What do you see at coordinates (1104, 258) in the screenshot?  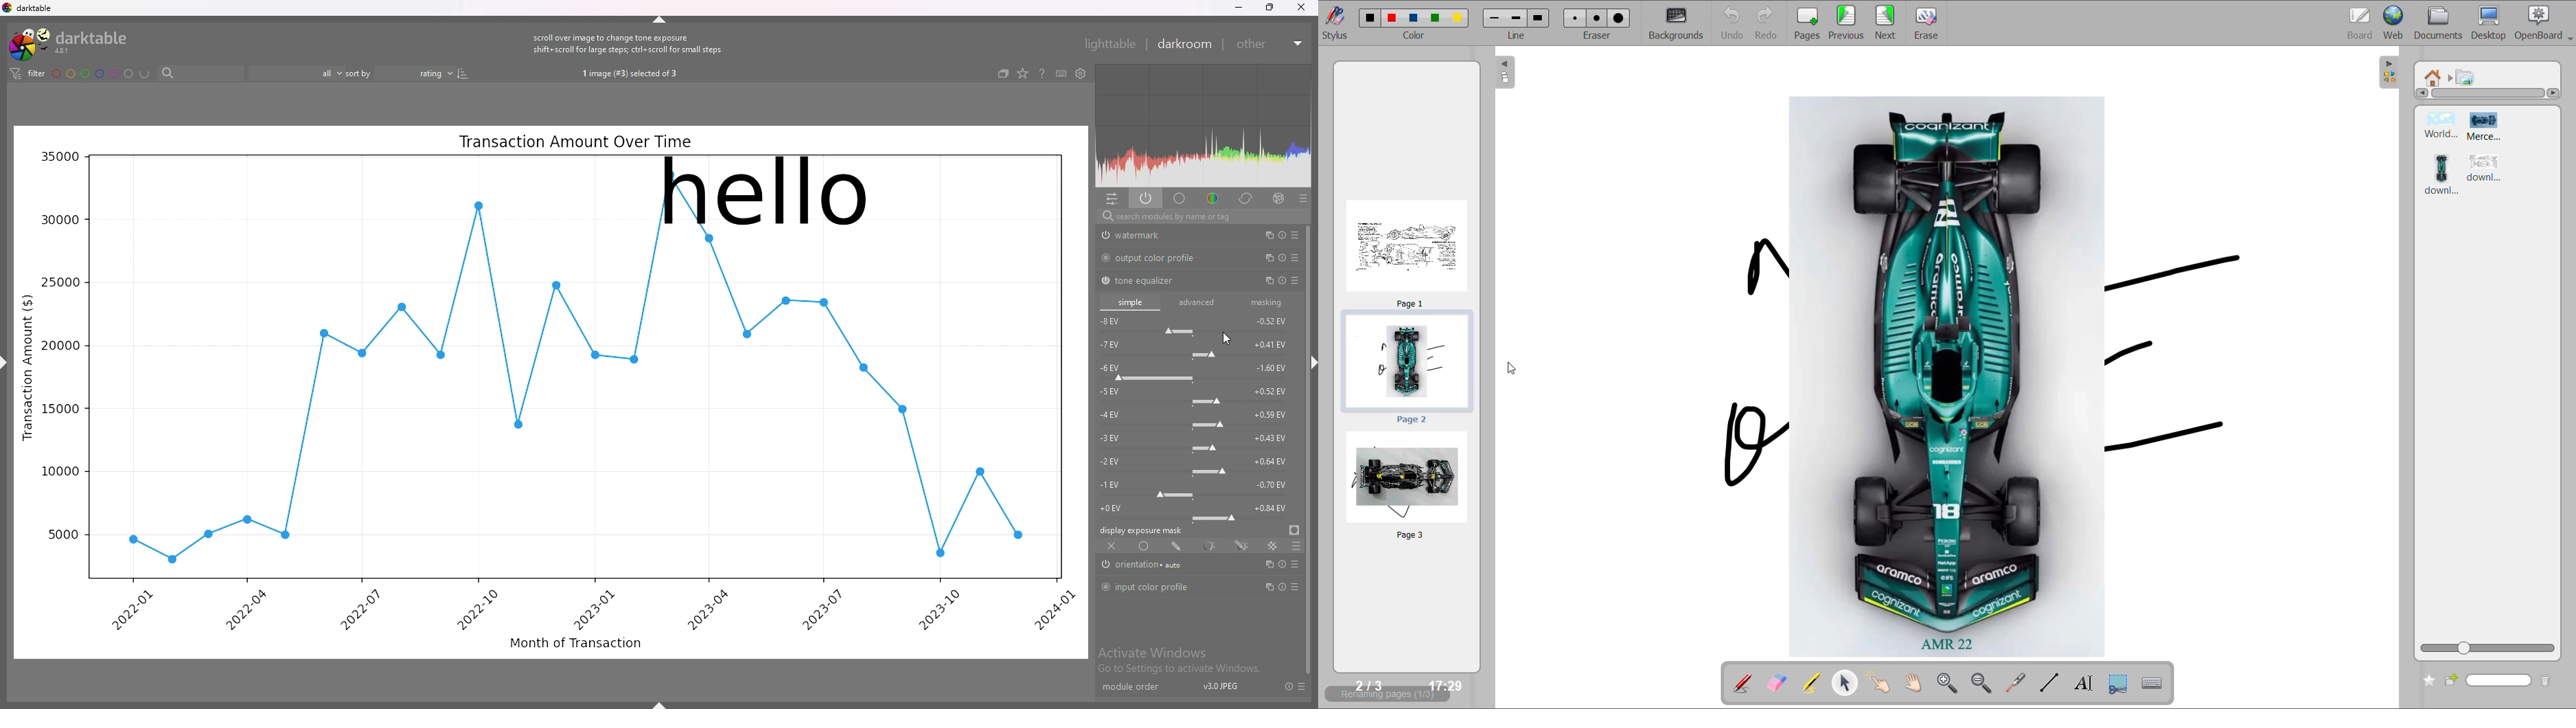 I see `switch off/on` at bounding box center [1104, 258].